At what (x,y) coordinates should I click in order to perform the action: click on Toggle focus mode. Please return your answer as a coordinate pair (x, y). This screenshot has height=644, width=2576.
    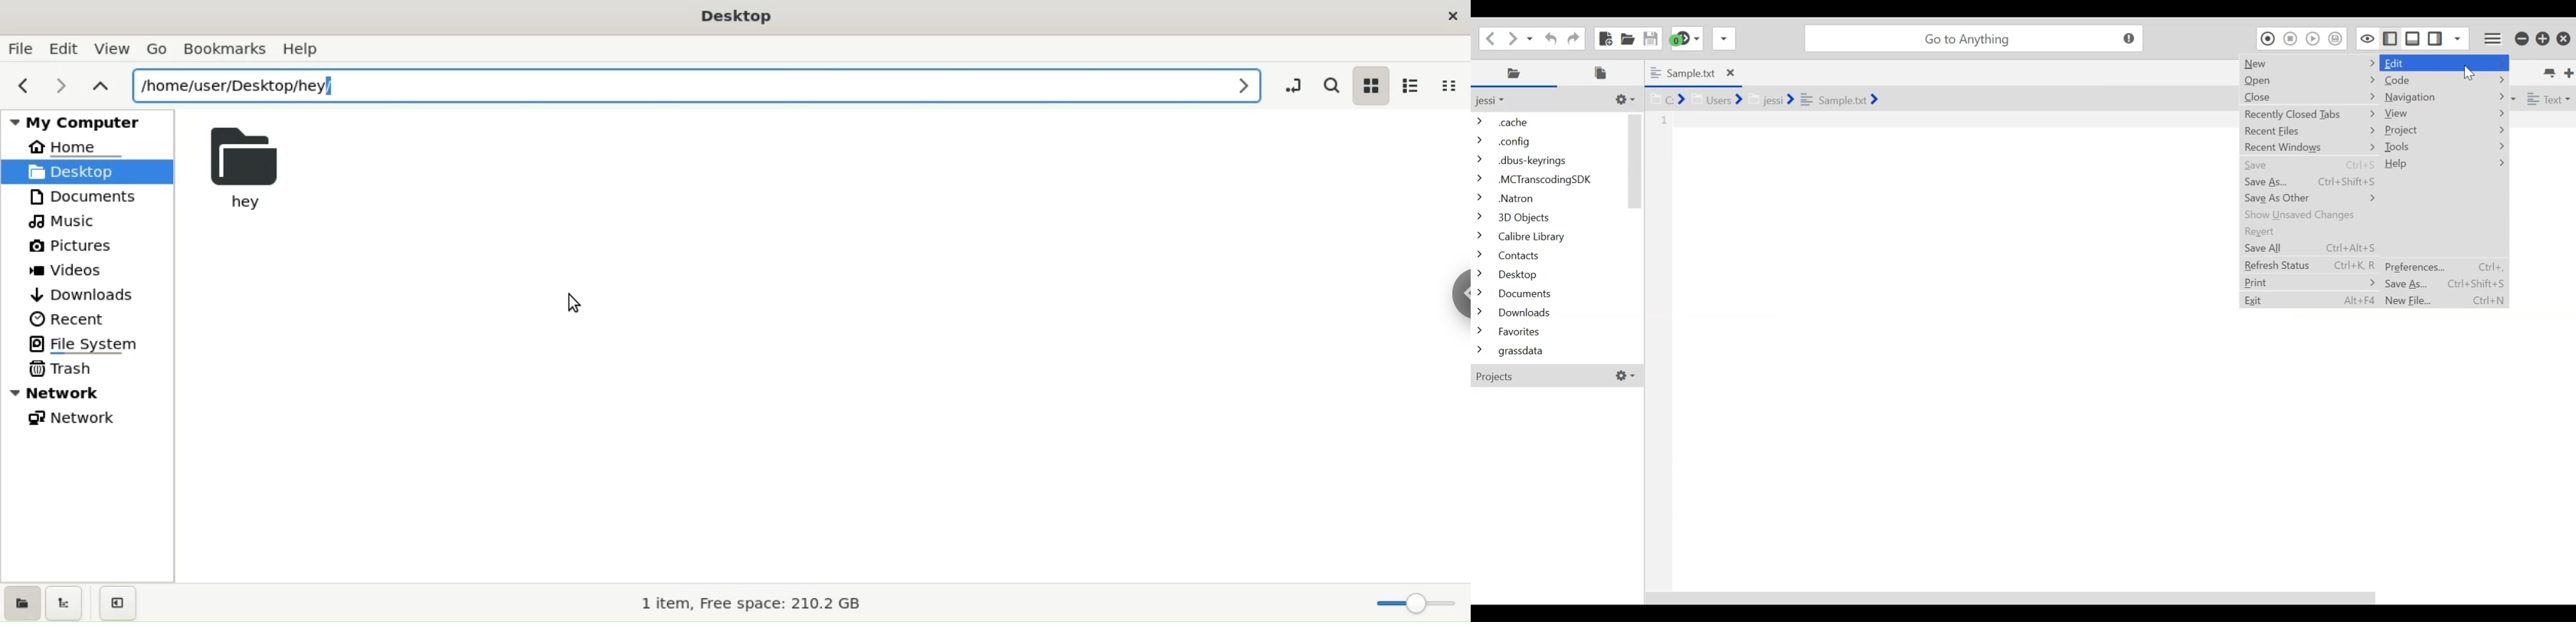
    Looking at the image, I should click on (2366, 38).